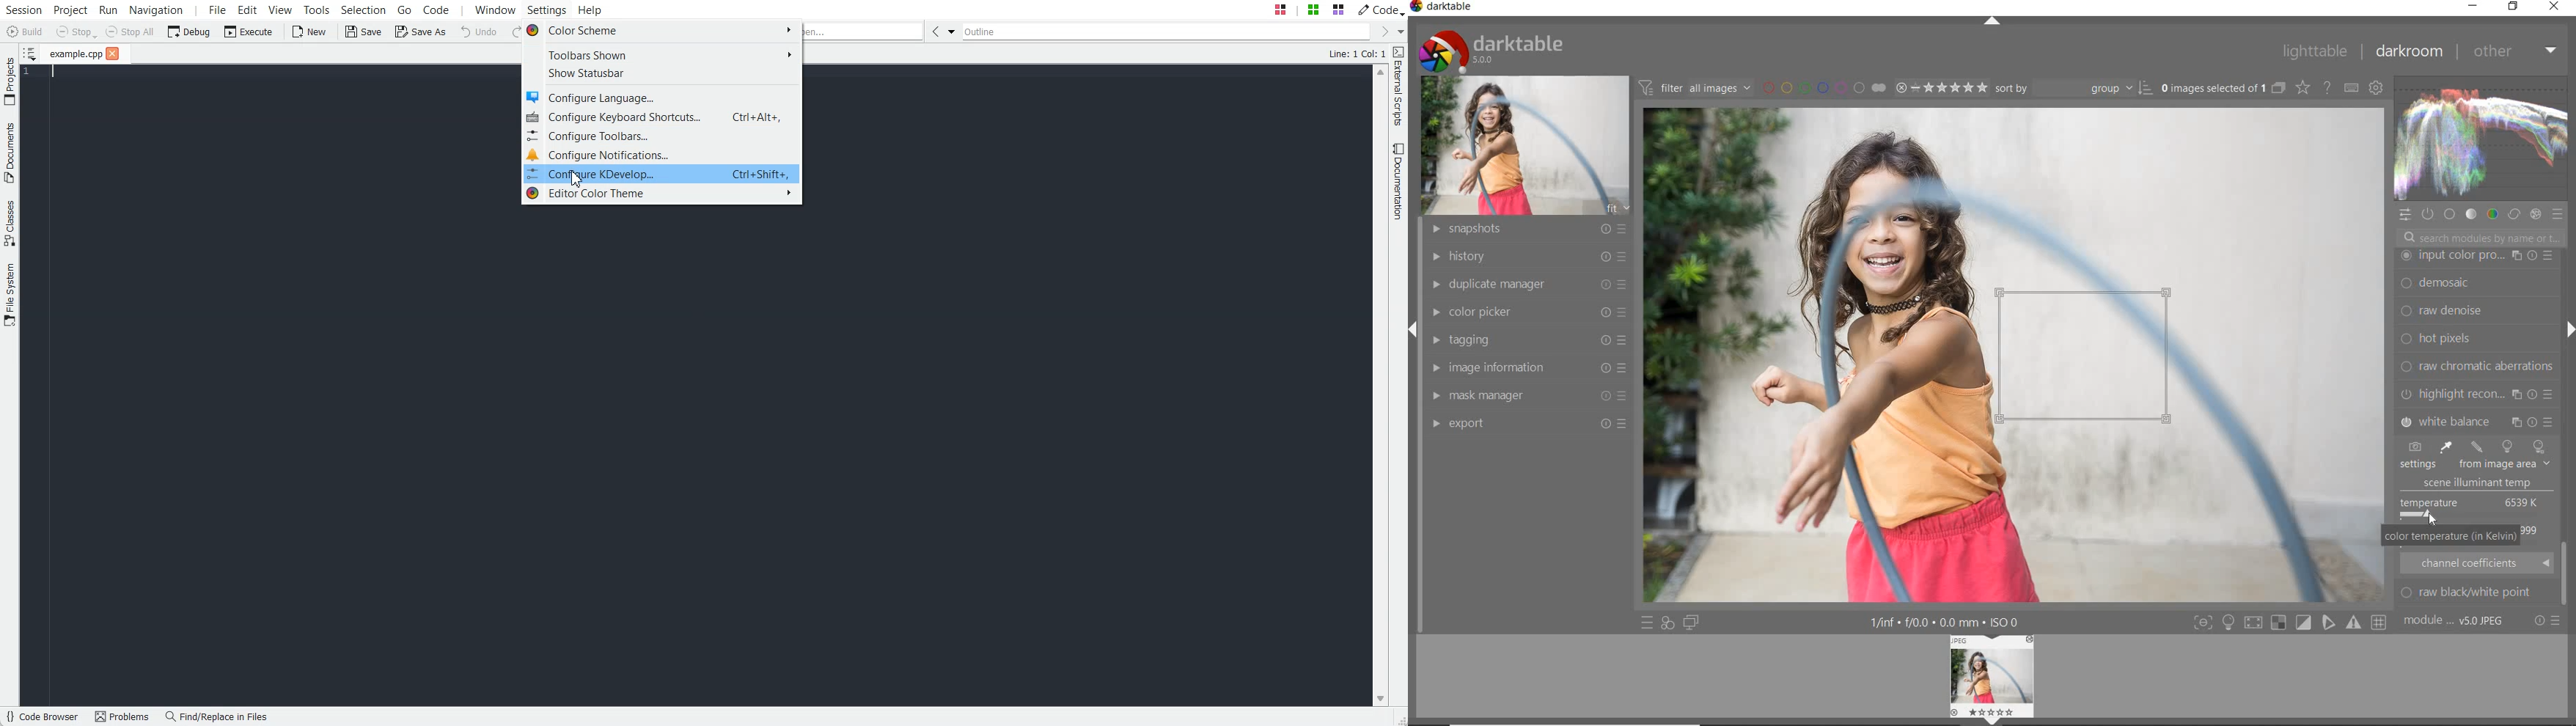 The width and height of the screenshot is (2576, 728). What do you see at coordinates (2471, 213) in the screenshot?
I see `tone` at bounding box center [2471, 213].